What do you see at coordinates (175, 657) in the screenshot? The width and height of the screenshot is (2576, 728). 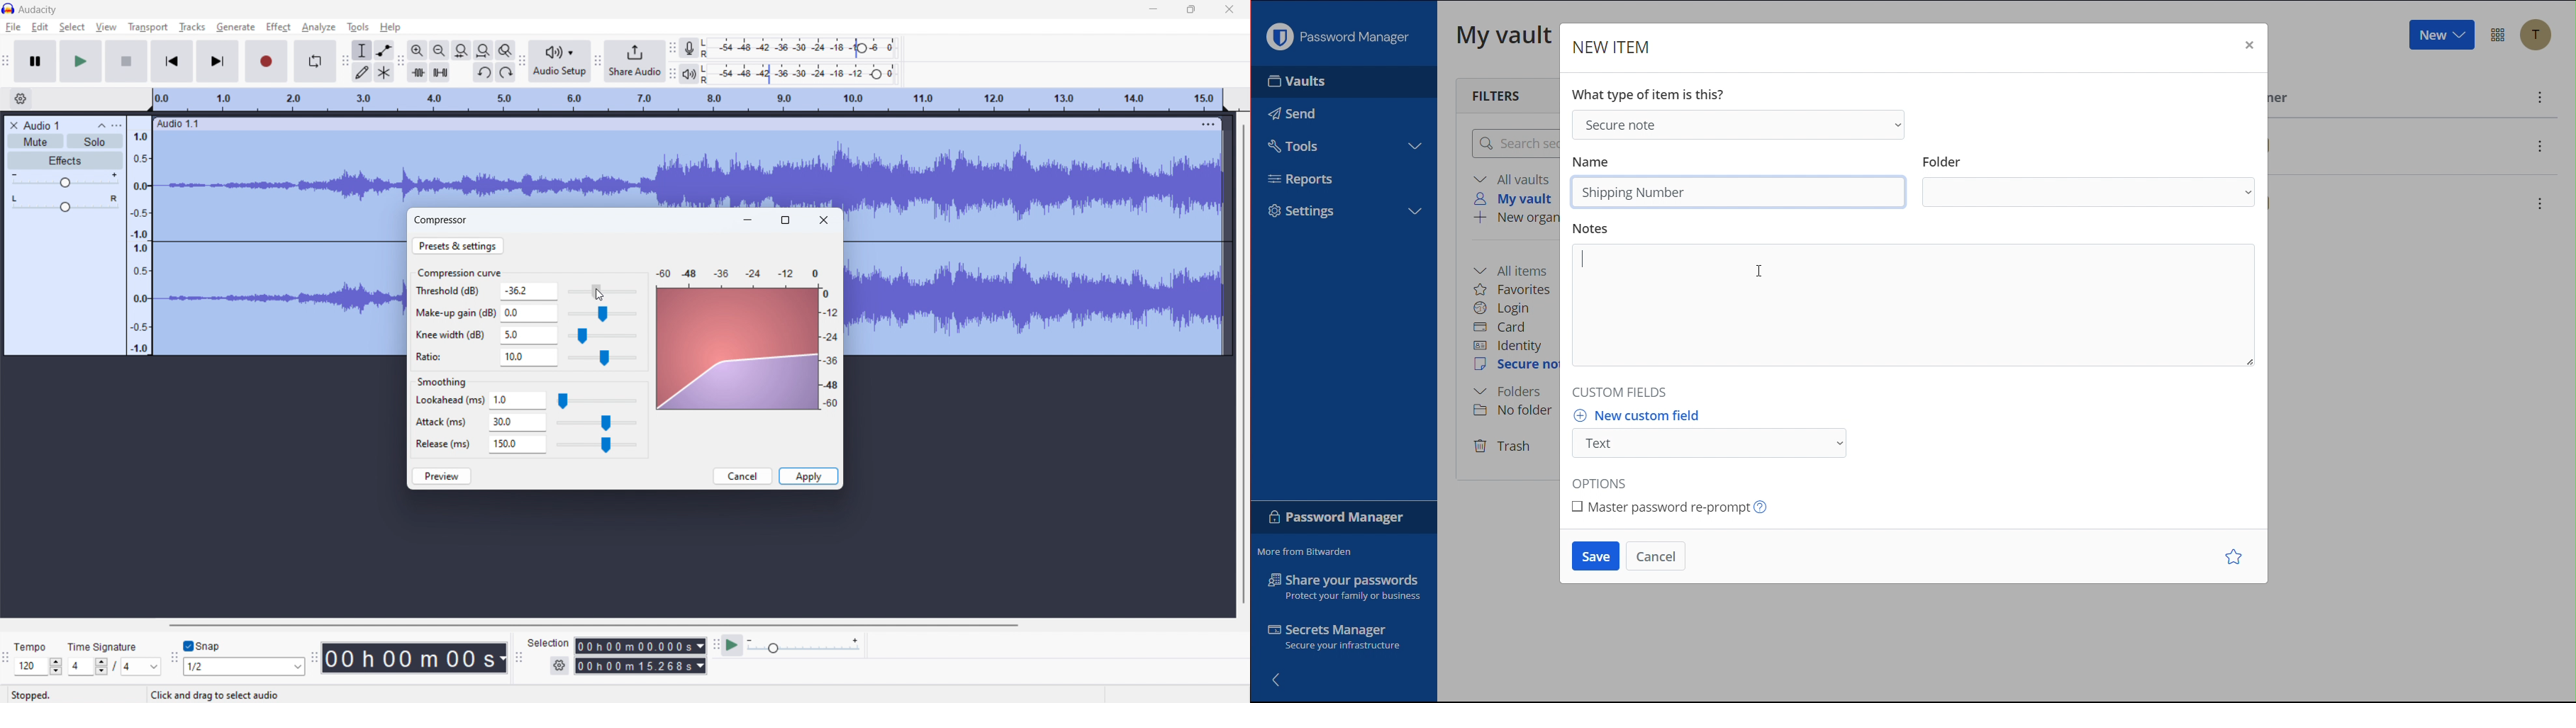 I see `snapping toolbar` at bounding box center [175, 657].